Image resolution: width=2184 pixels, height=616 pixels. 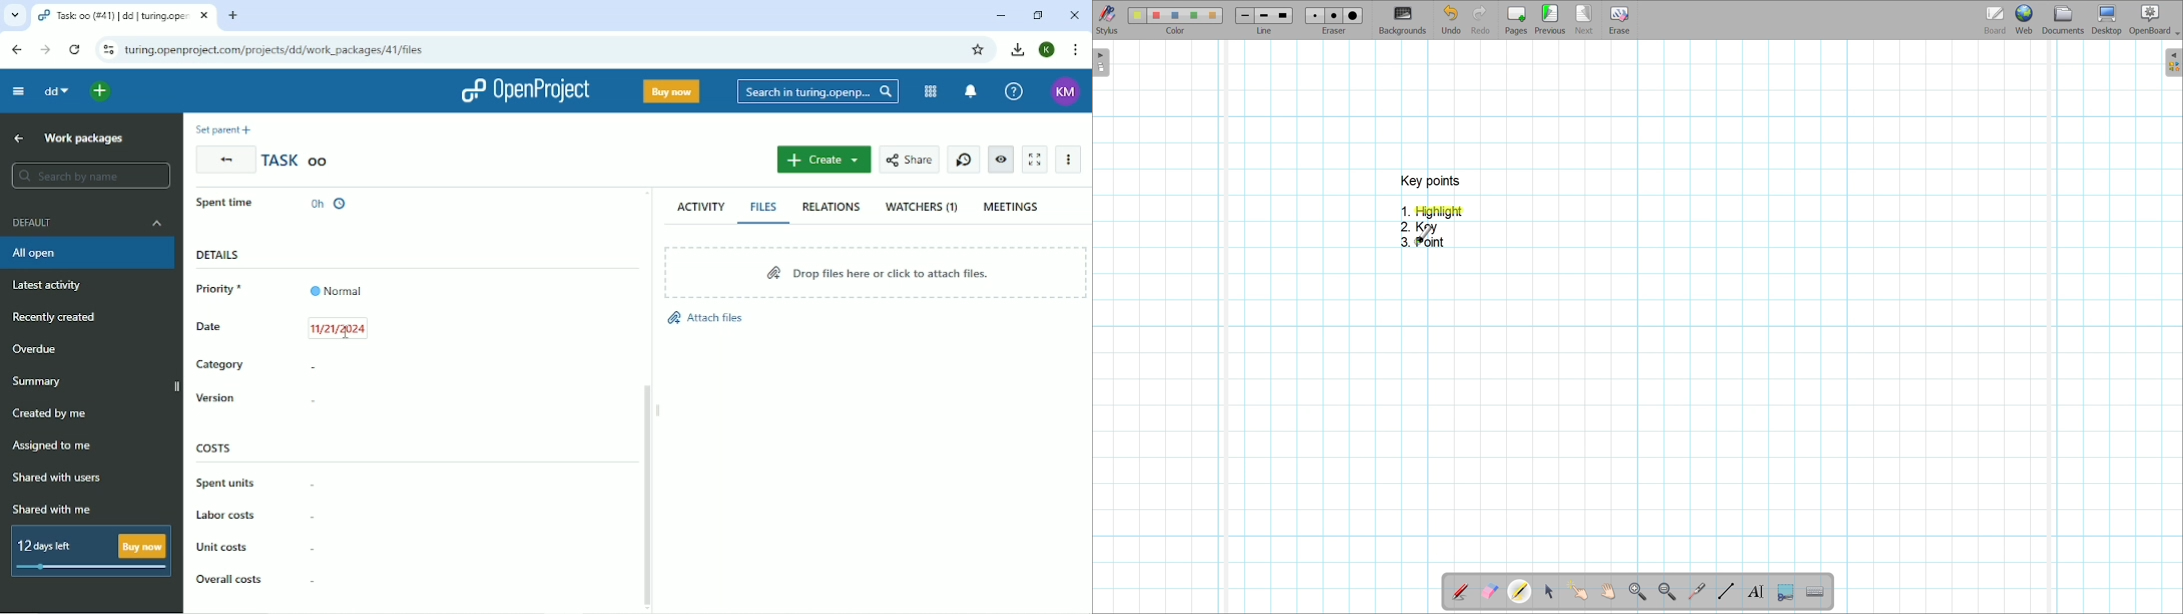 What do you see at coordinates (1014, 205) in the screenshot?
I see `Meetings` at bounding box center [1014, 205].